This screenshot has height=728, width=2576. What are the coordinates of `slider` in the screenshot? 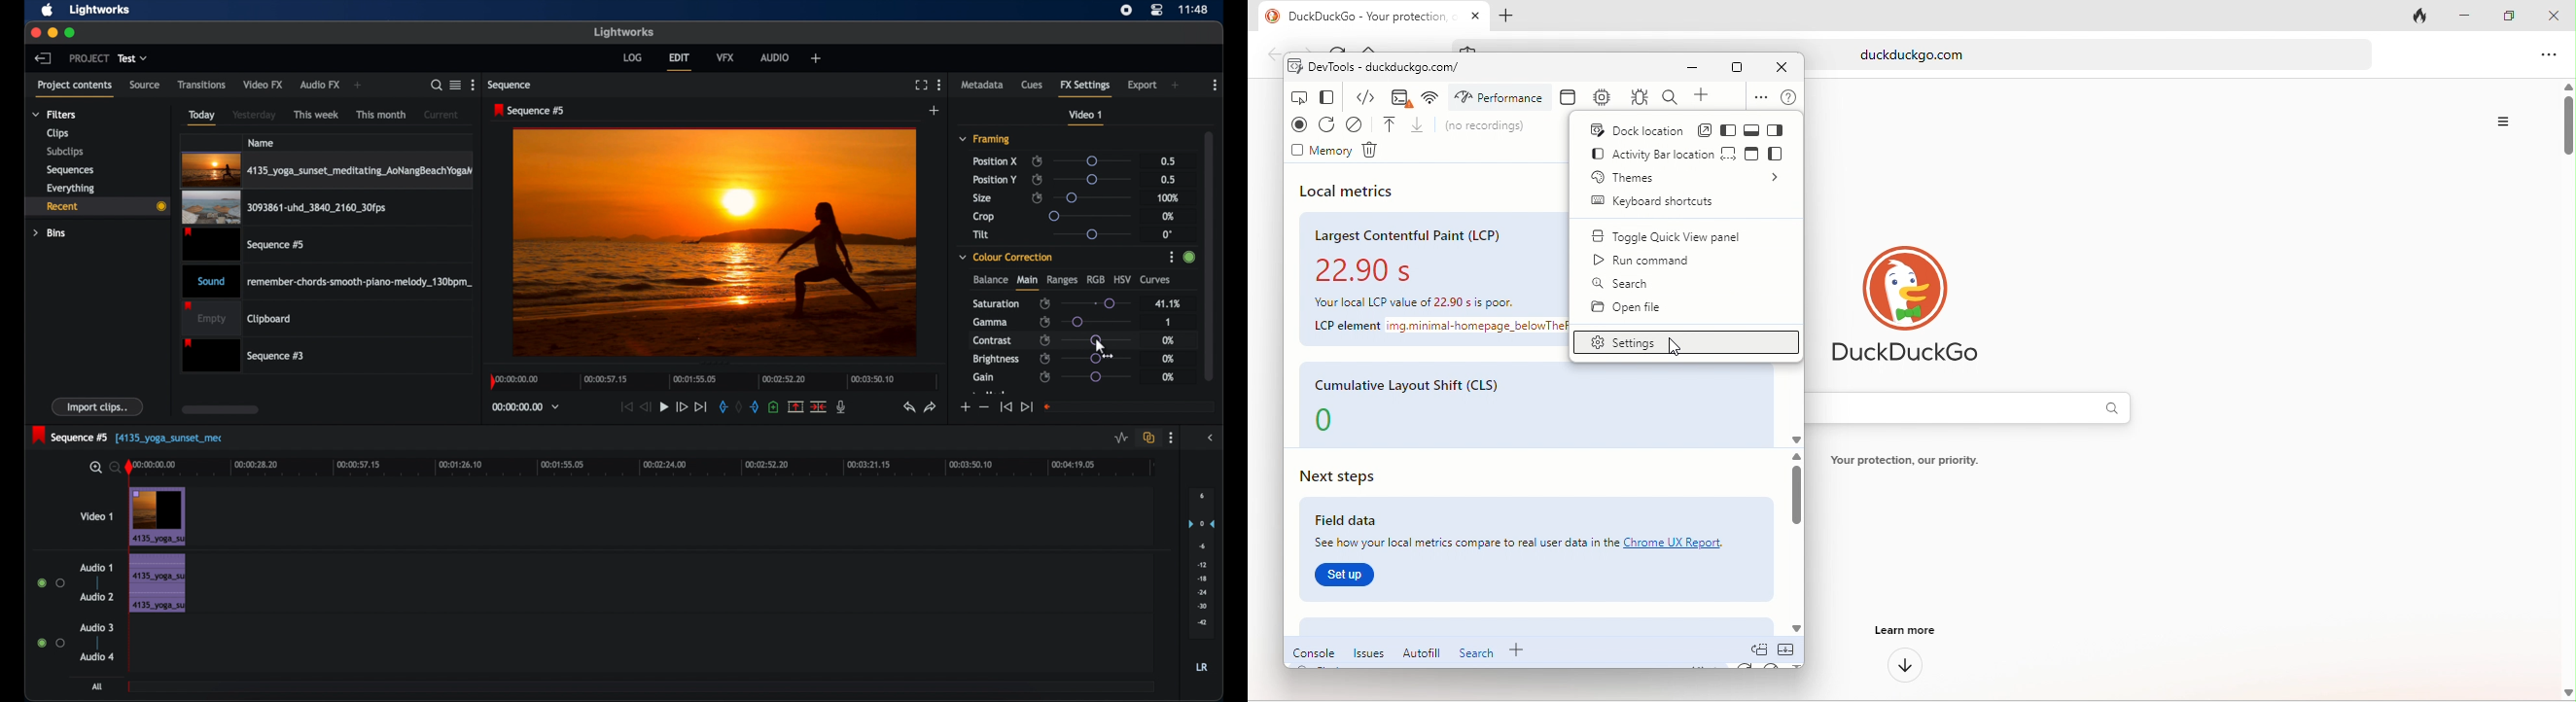 It's located at (1096, 303).